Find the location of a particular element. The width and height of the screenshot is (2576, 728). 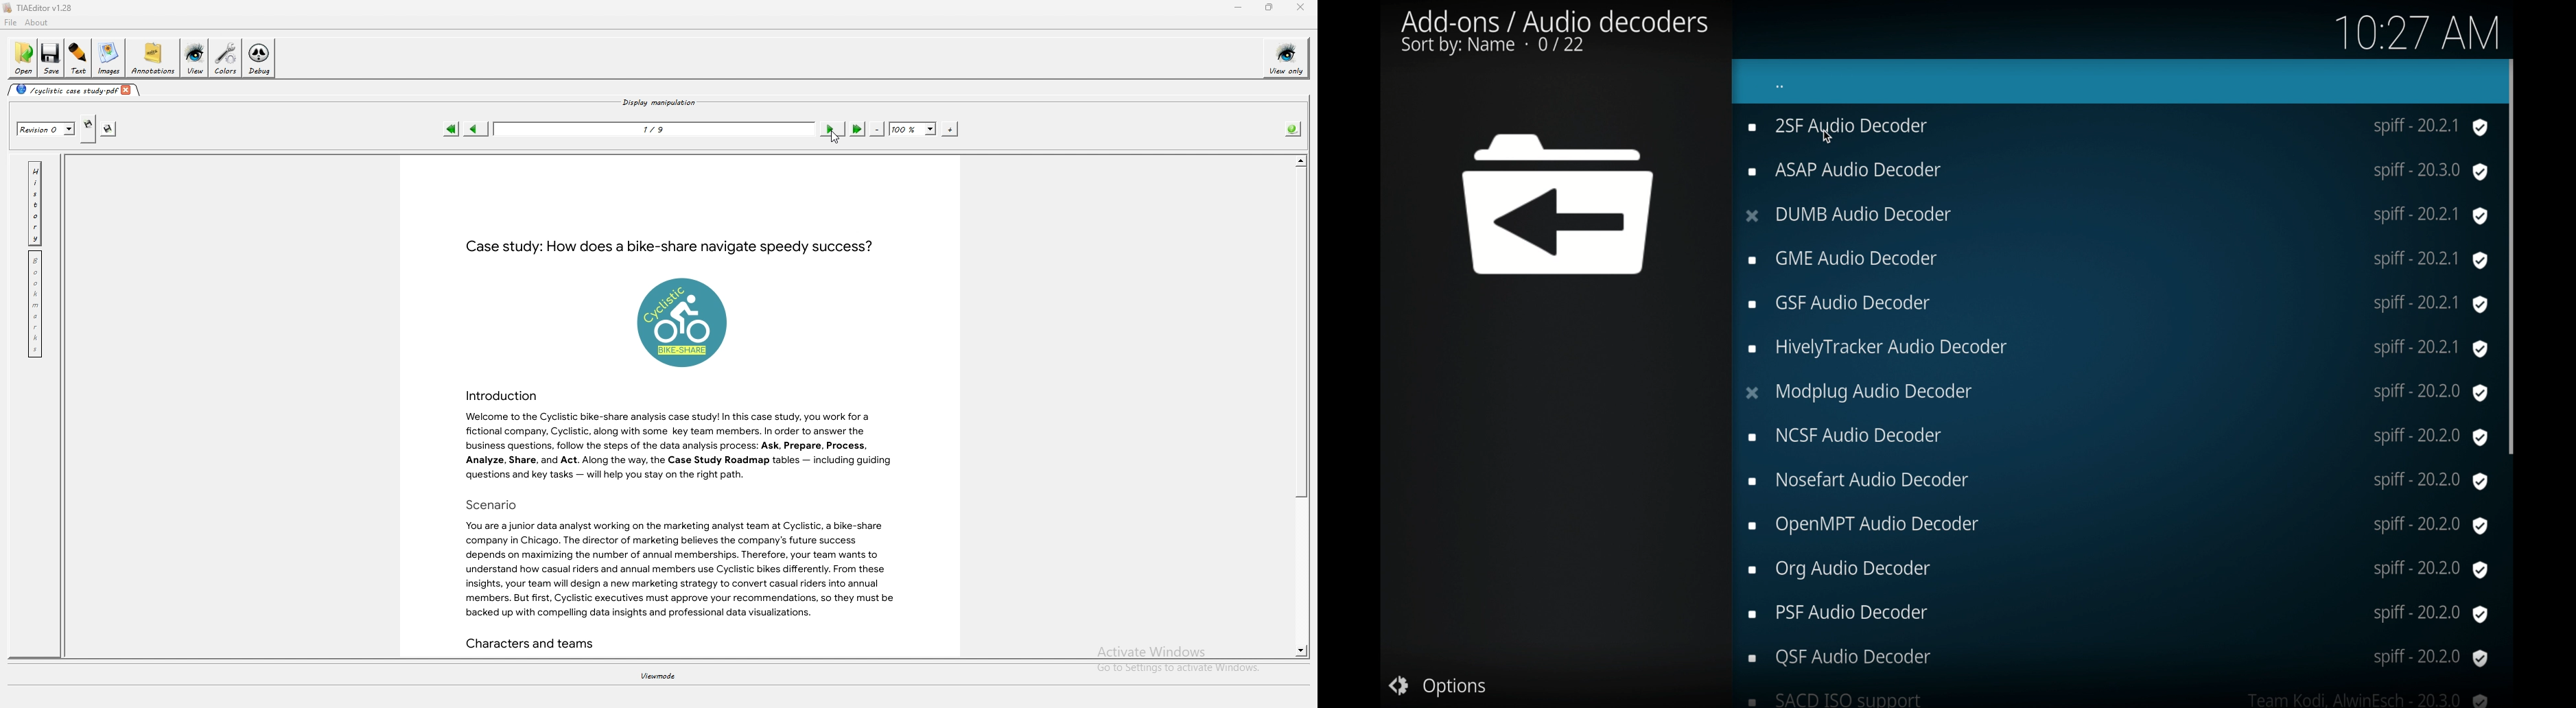

sw DUMB Audio Decoder <piff-202.1 @& is located at coordinates (2117, 169).